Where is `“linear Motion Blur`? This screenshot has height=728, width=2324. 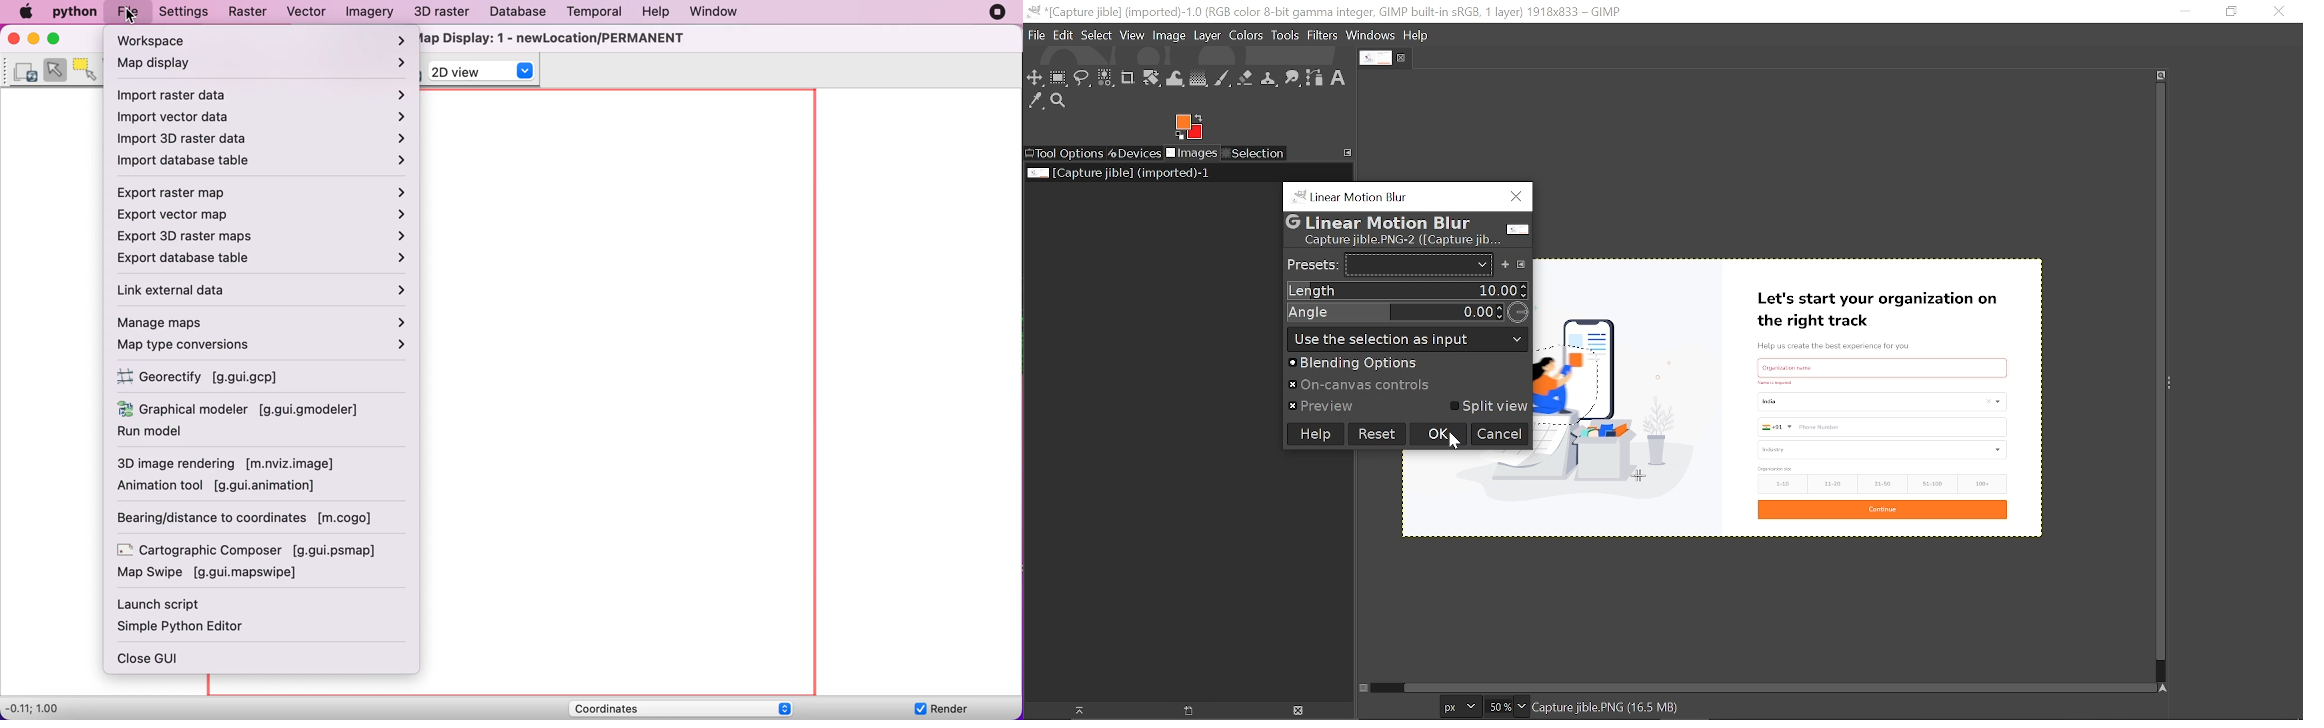 “linear Motion Blur is located at coordinates (1350, 195).